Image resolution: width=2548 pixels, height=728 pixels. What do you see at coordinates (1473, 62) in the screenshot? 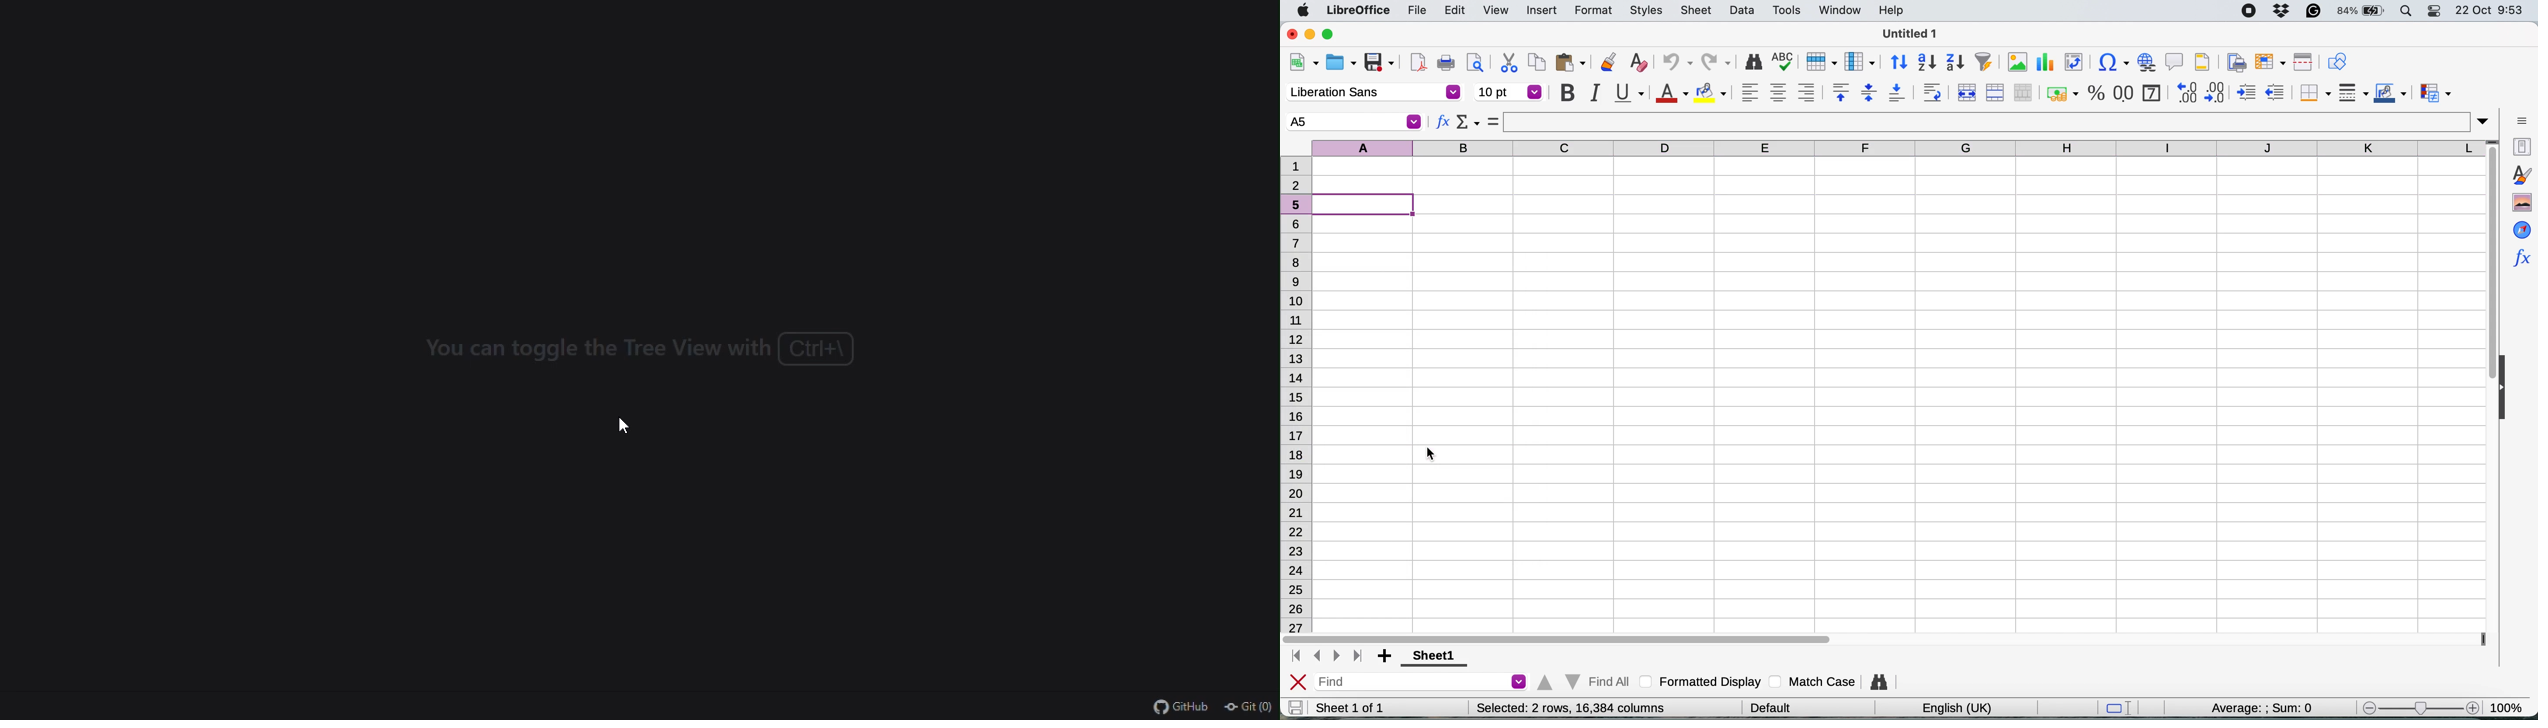
I see `print preview` at bounding box center [1473, 62].